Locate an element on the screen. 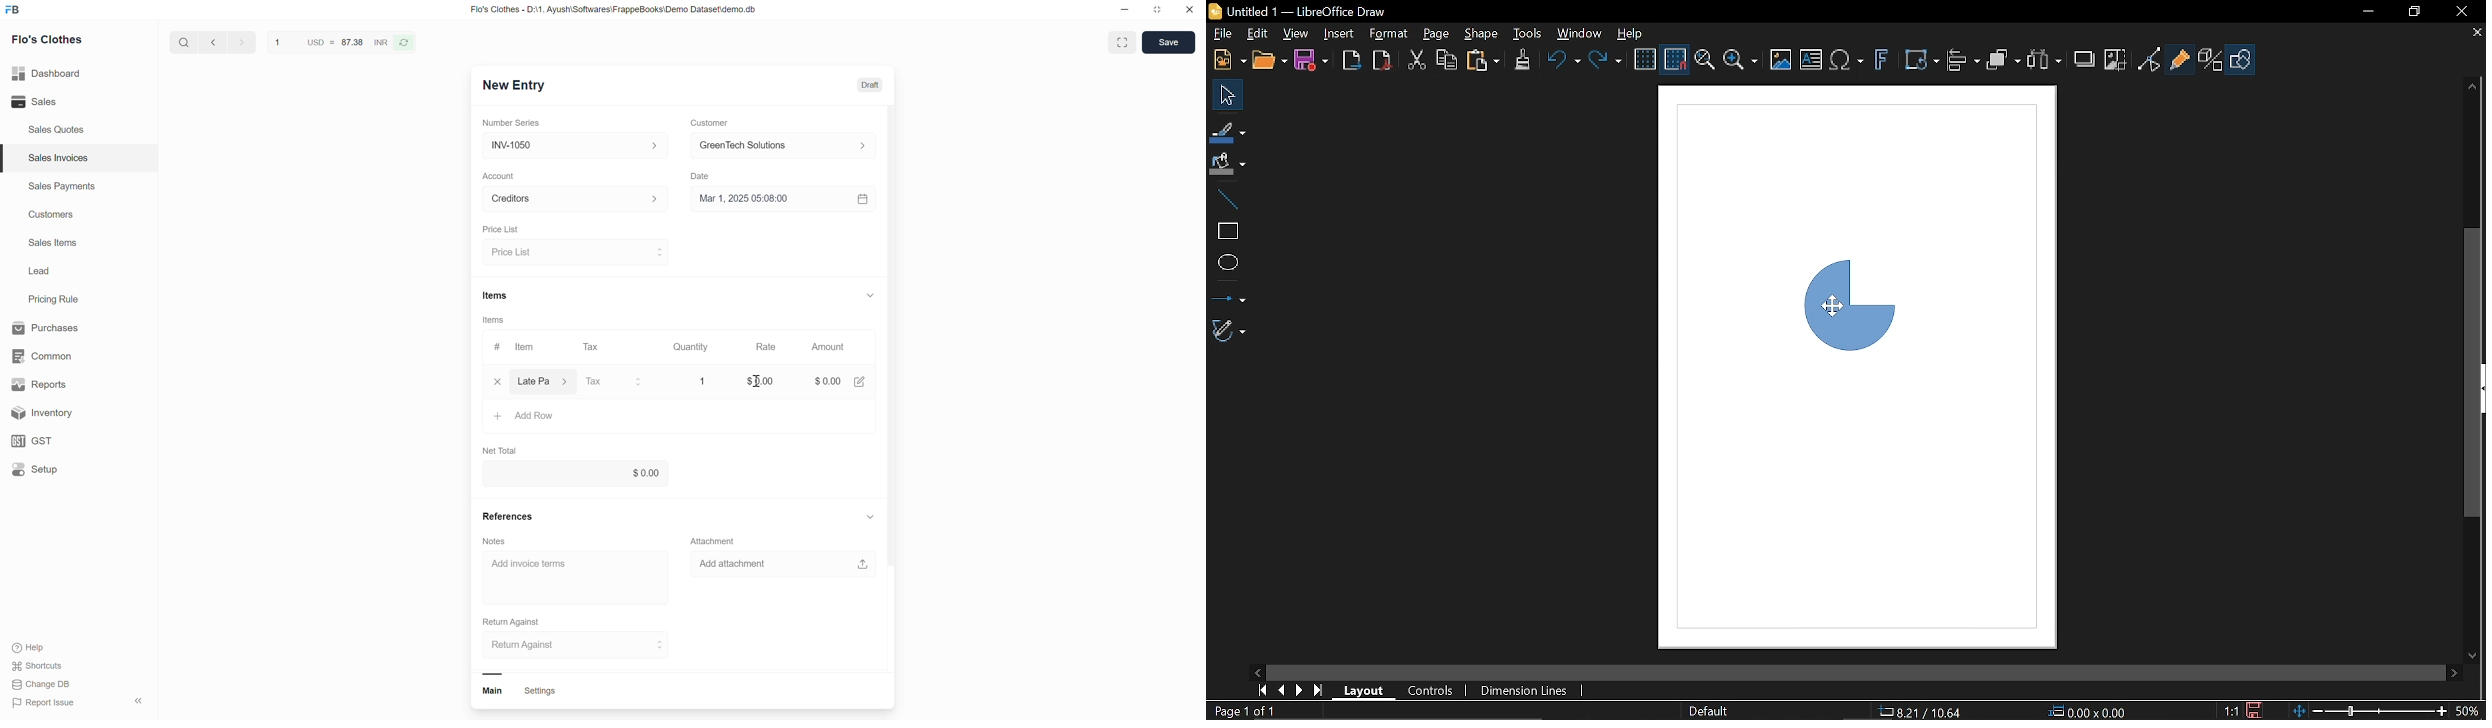 Image resolution: width=2492 pixels, height=728 pixels. Notes is located at coordinates (495, 540).